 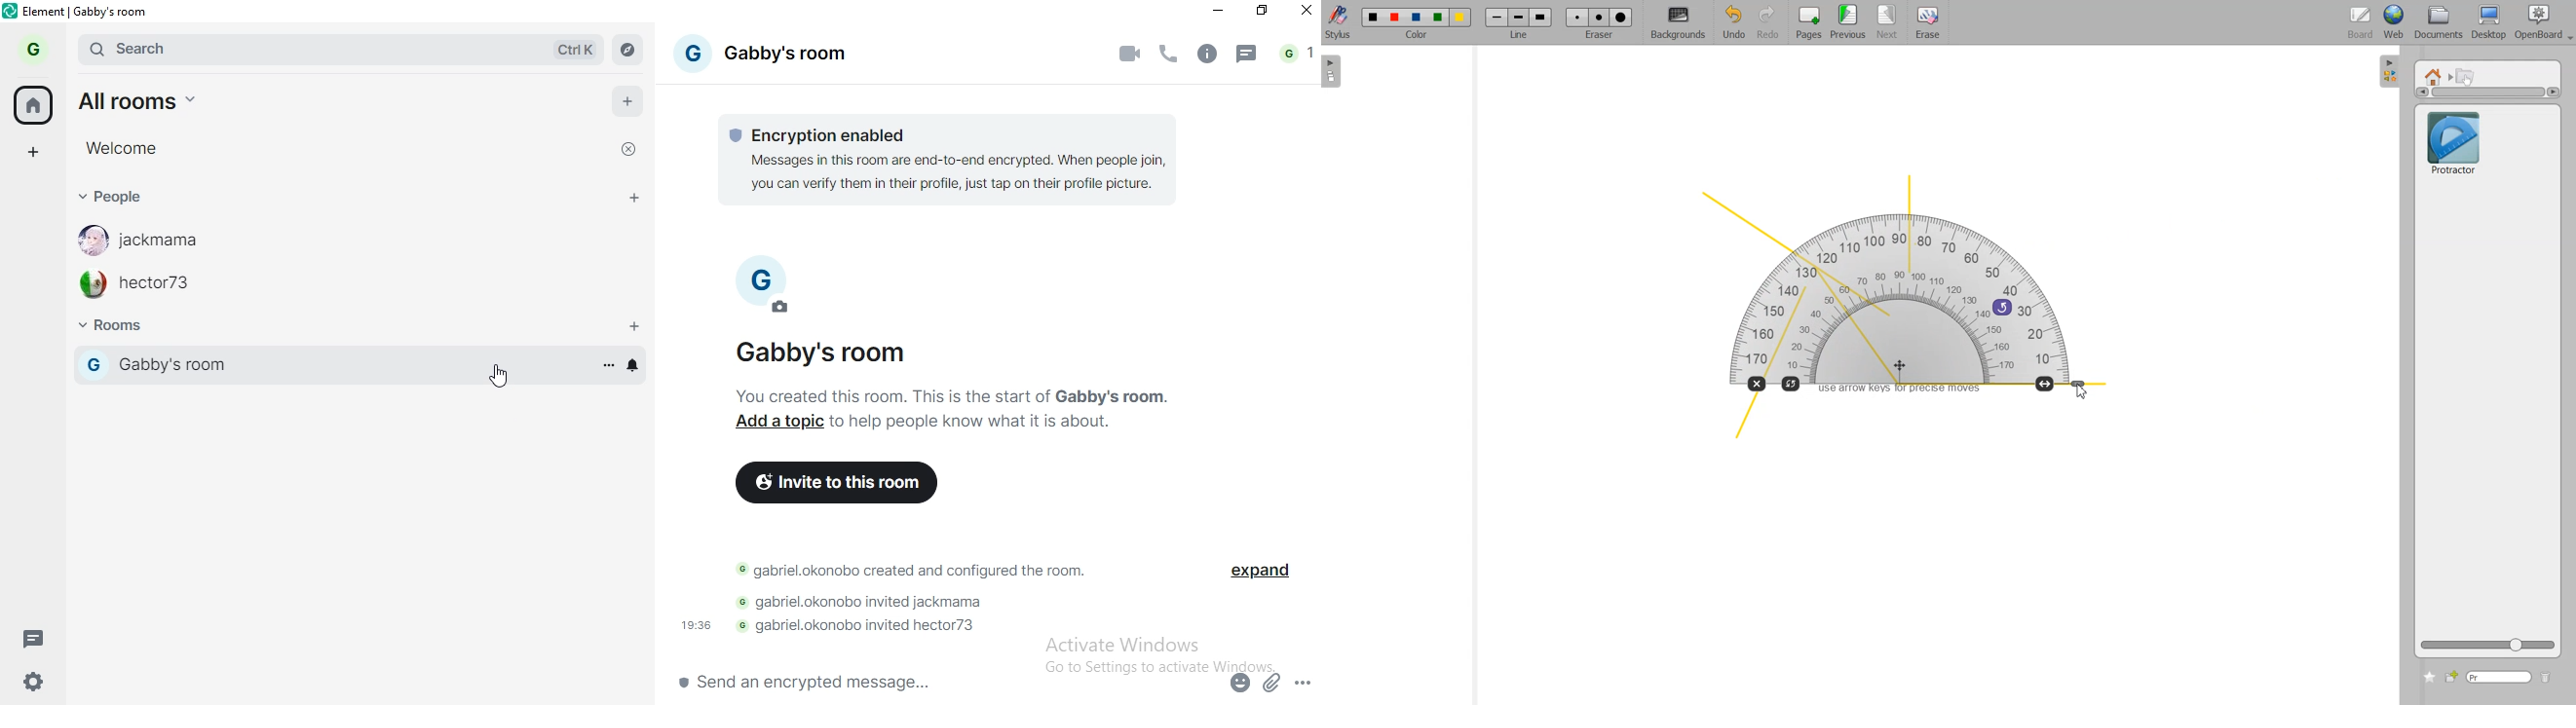 What do you see at coordinates (566, 48) in the screenshot?
I see `ctrl k` at bounding box center [566, 48].